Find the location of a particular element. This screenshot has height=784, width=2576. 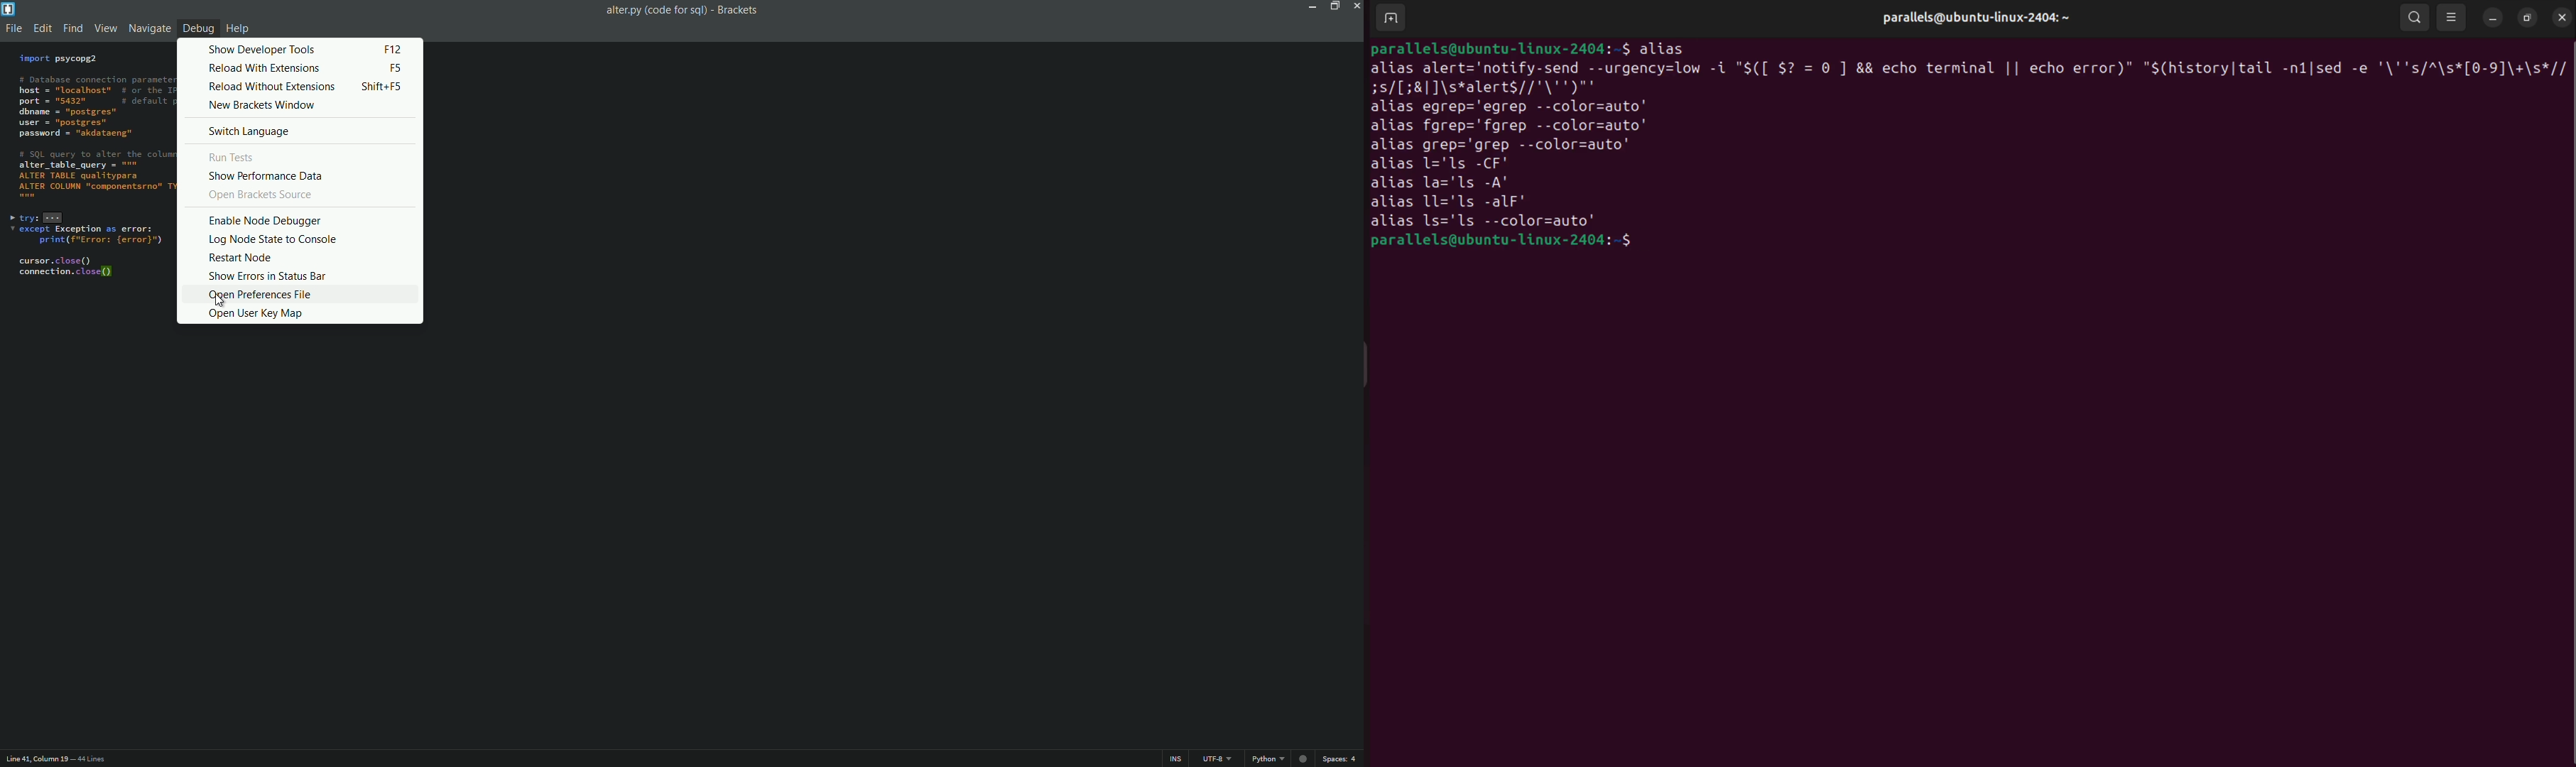

Restart node is located at coordinates (298, 259).